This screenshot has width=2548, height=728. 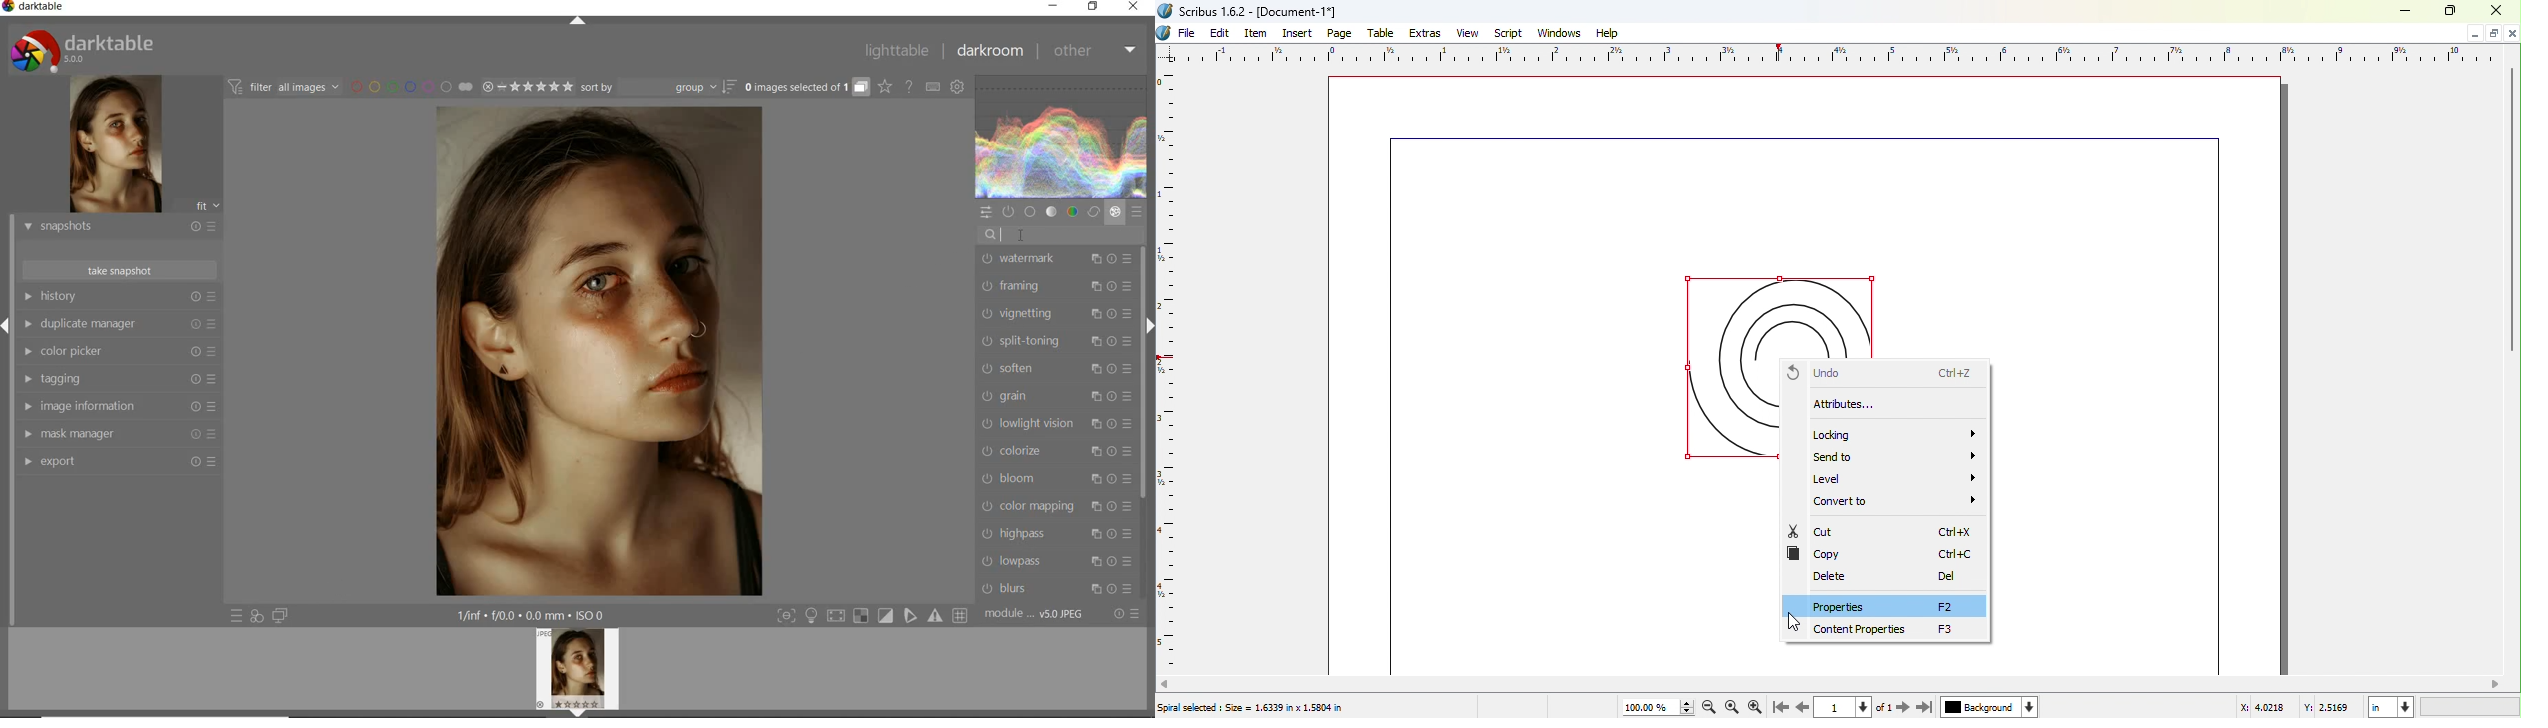 I want to click on Go to the next page, so click(x=1903, y=707).